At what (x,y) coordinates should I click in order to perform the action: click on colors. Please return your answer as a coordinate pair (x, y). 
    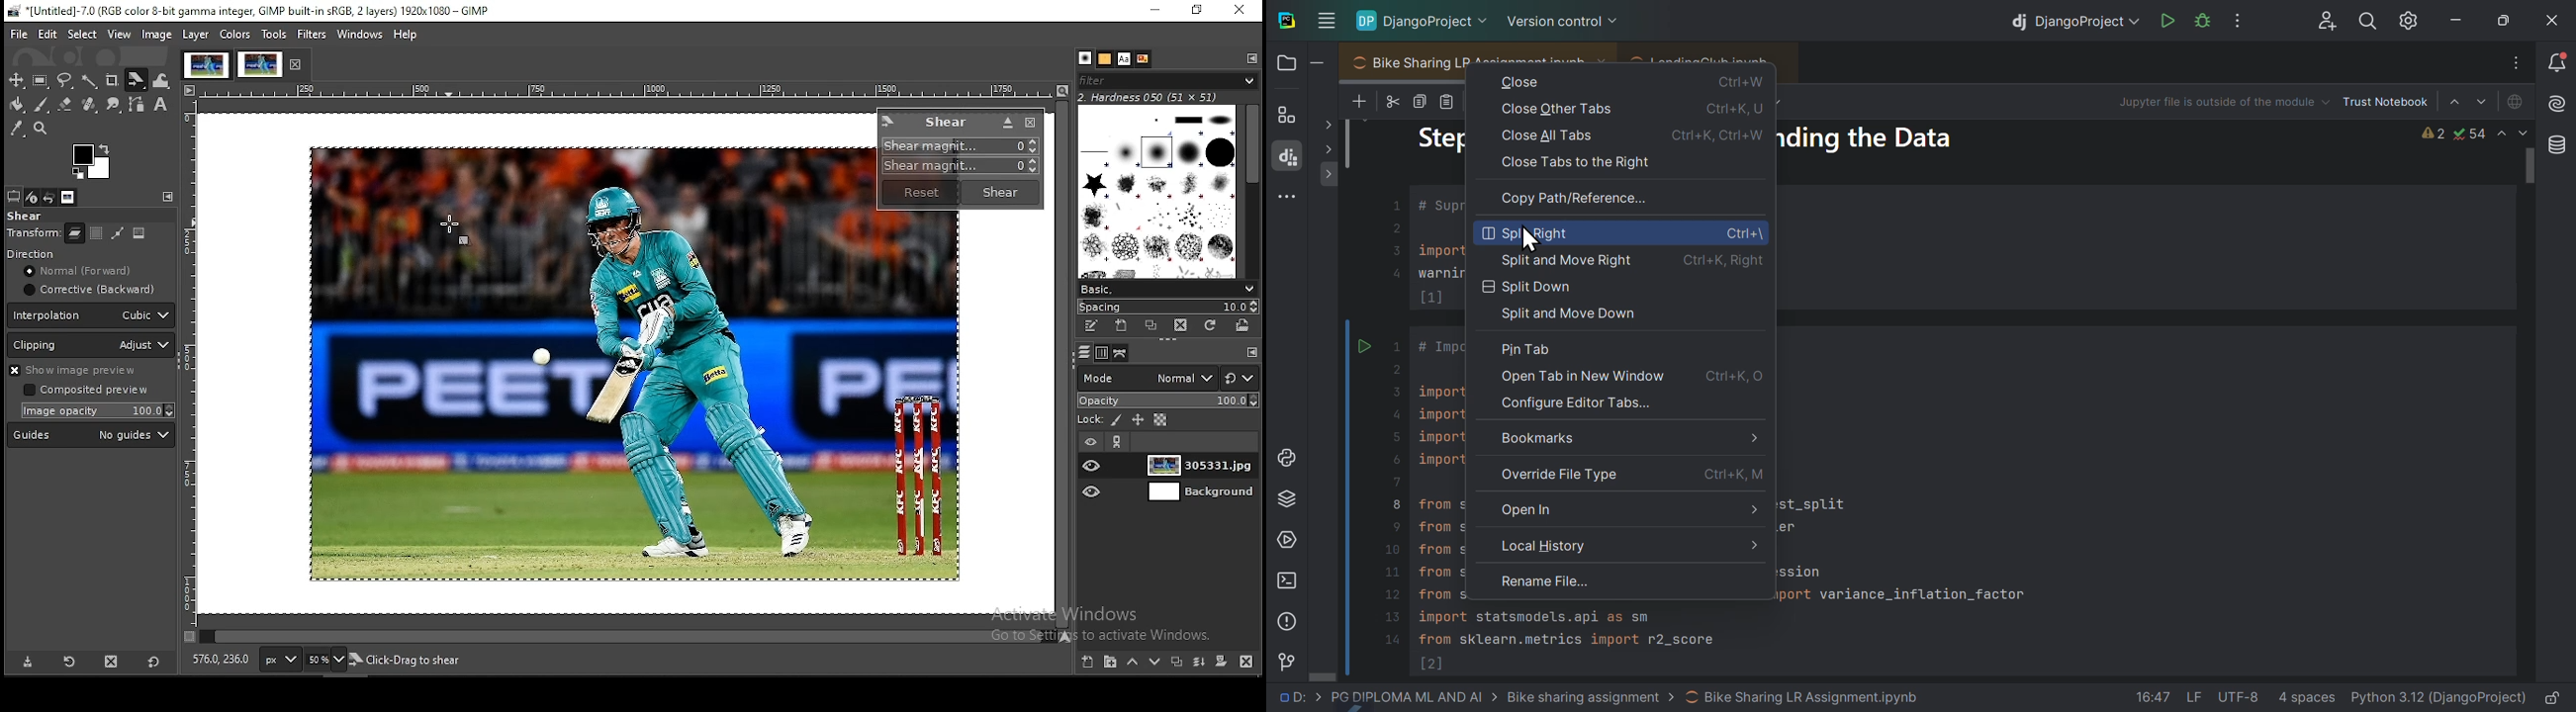
    Looking at the image, I should click on (92, 159).